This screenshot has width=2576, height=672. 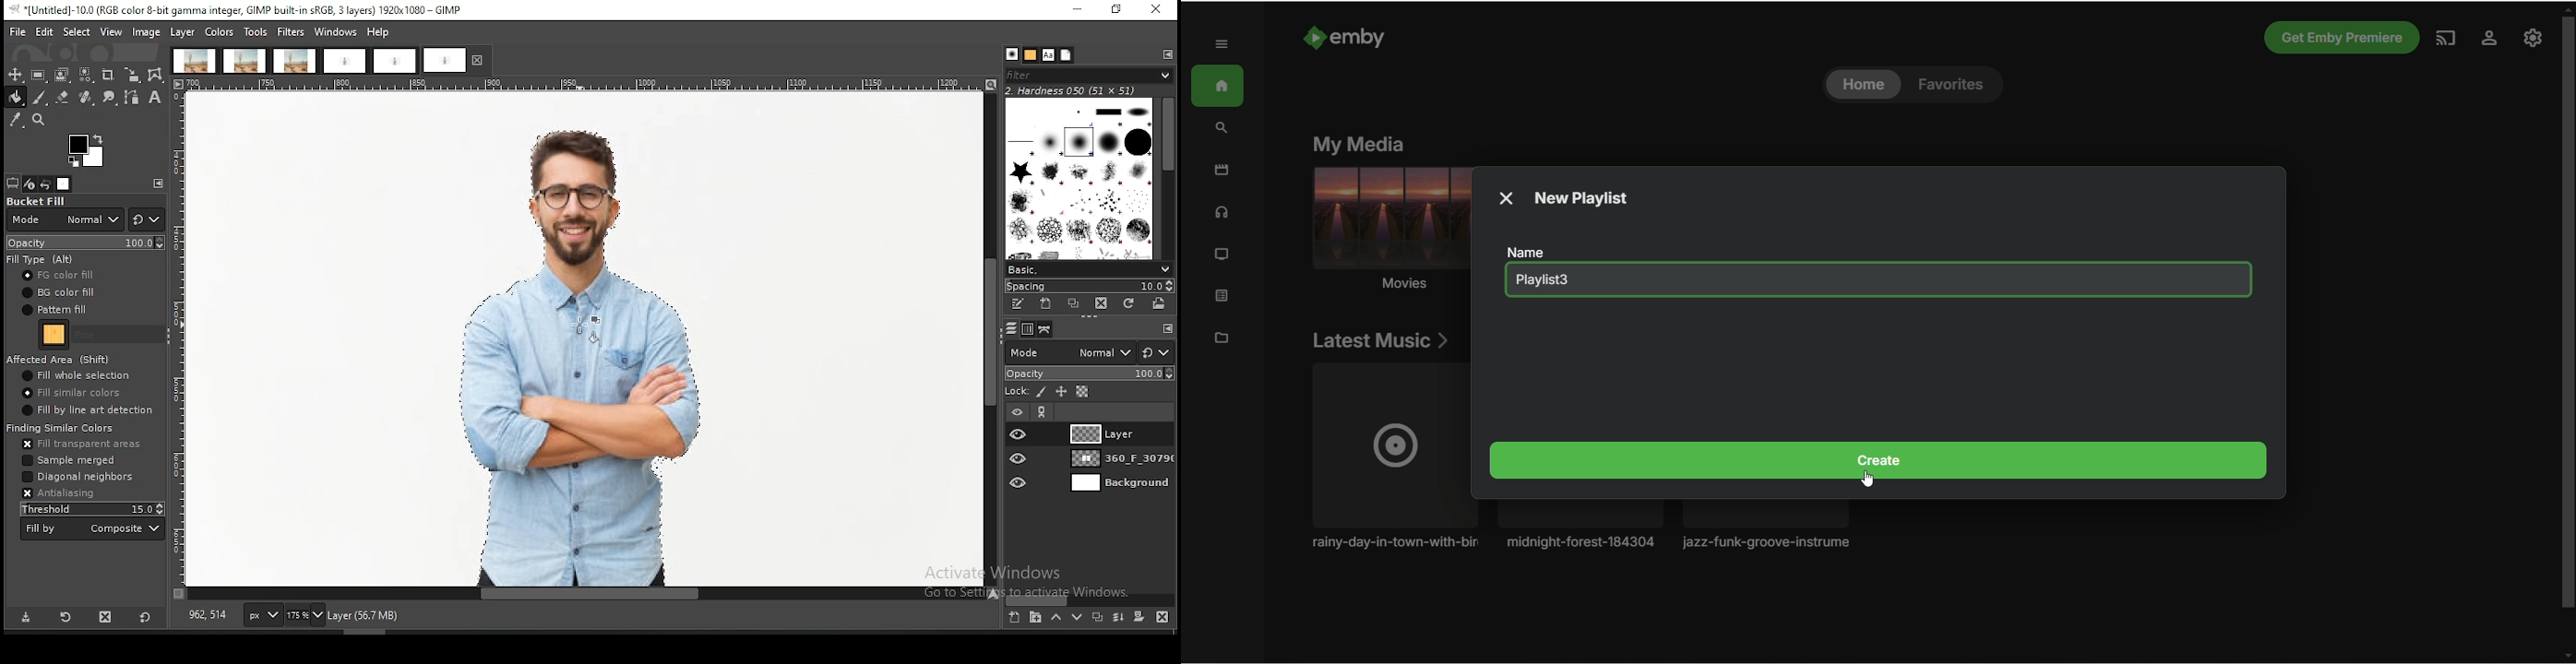 What do you see at coordinates (256, 33) in the screenshot?
I see `tools` at bounding box center [256, 33].